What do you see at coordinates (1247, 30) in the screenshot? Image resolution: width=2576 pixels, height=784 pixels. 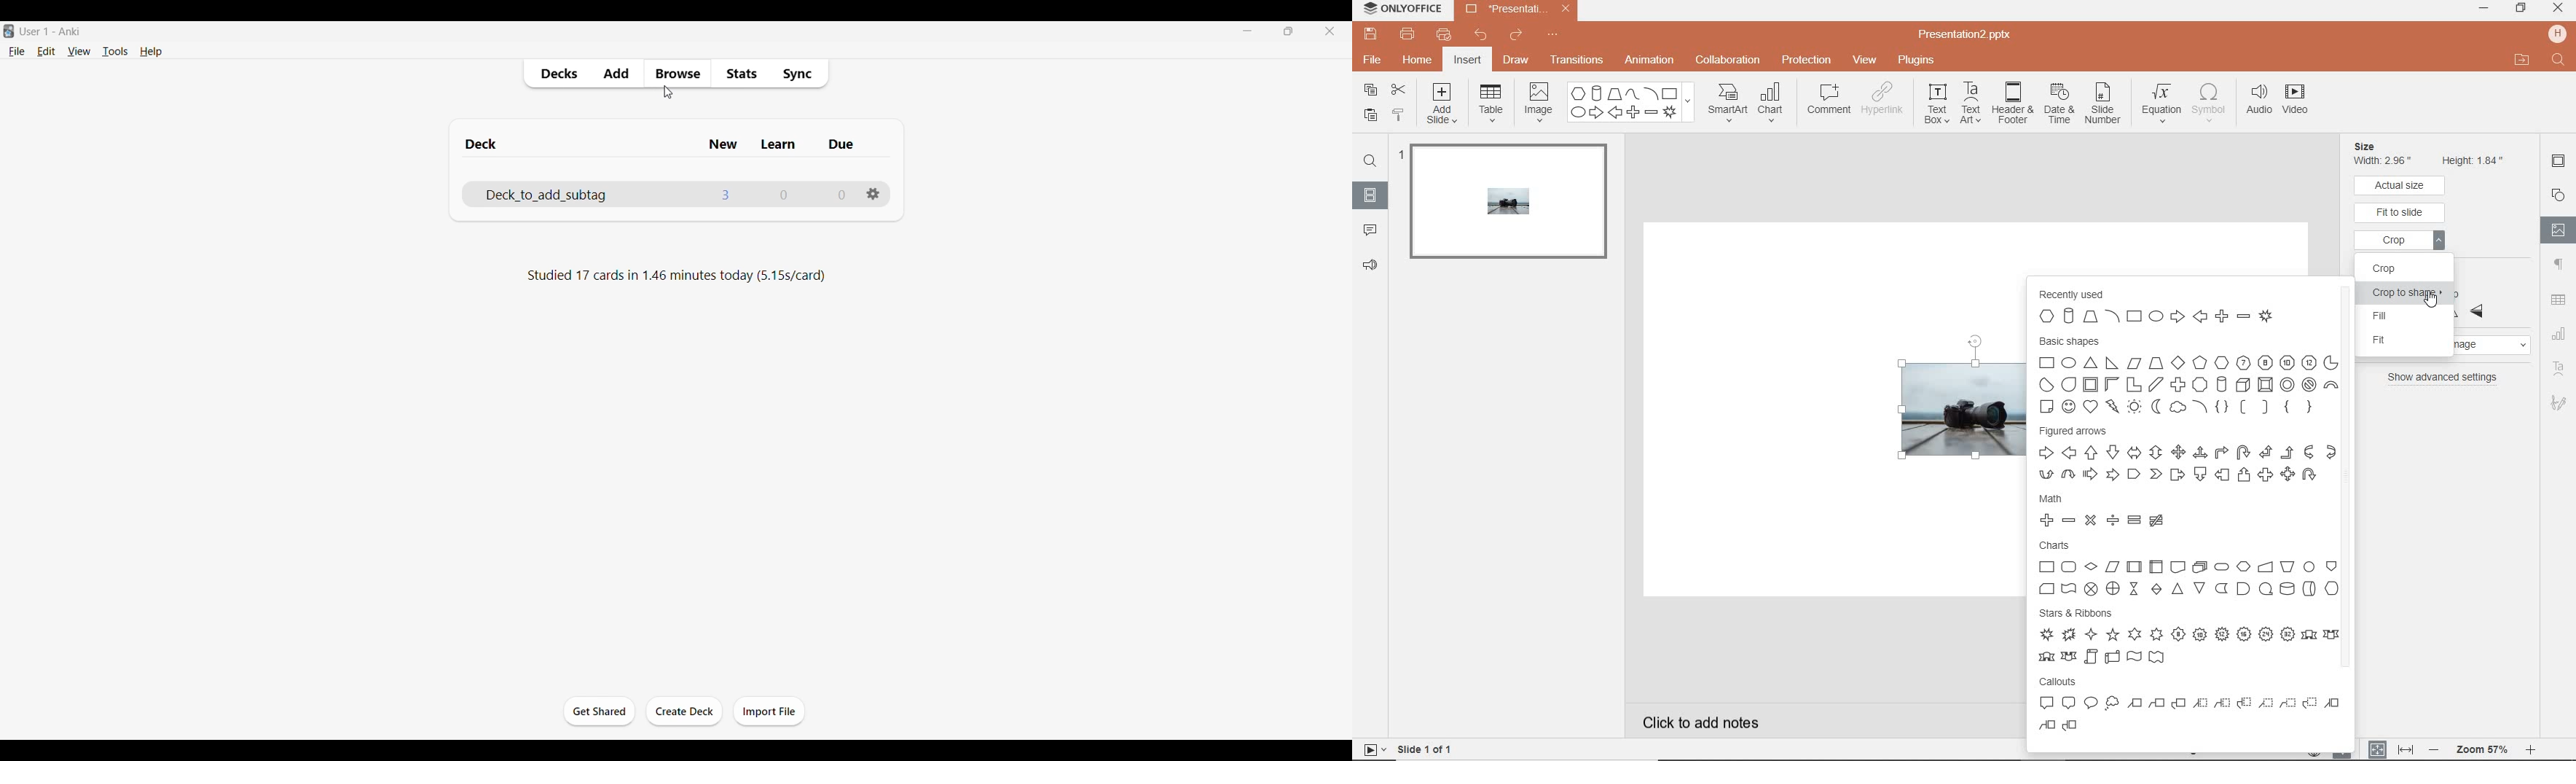 I see `Minimize` at bounding box center [1247, 30].